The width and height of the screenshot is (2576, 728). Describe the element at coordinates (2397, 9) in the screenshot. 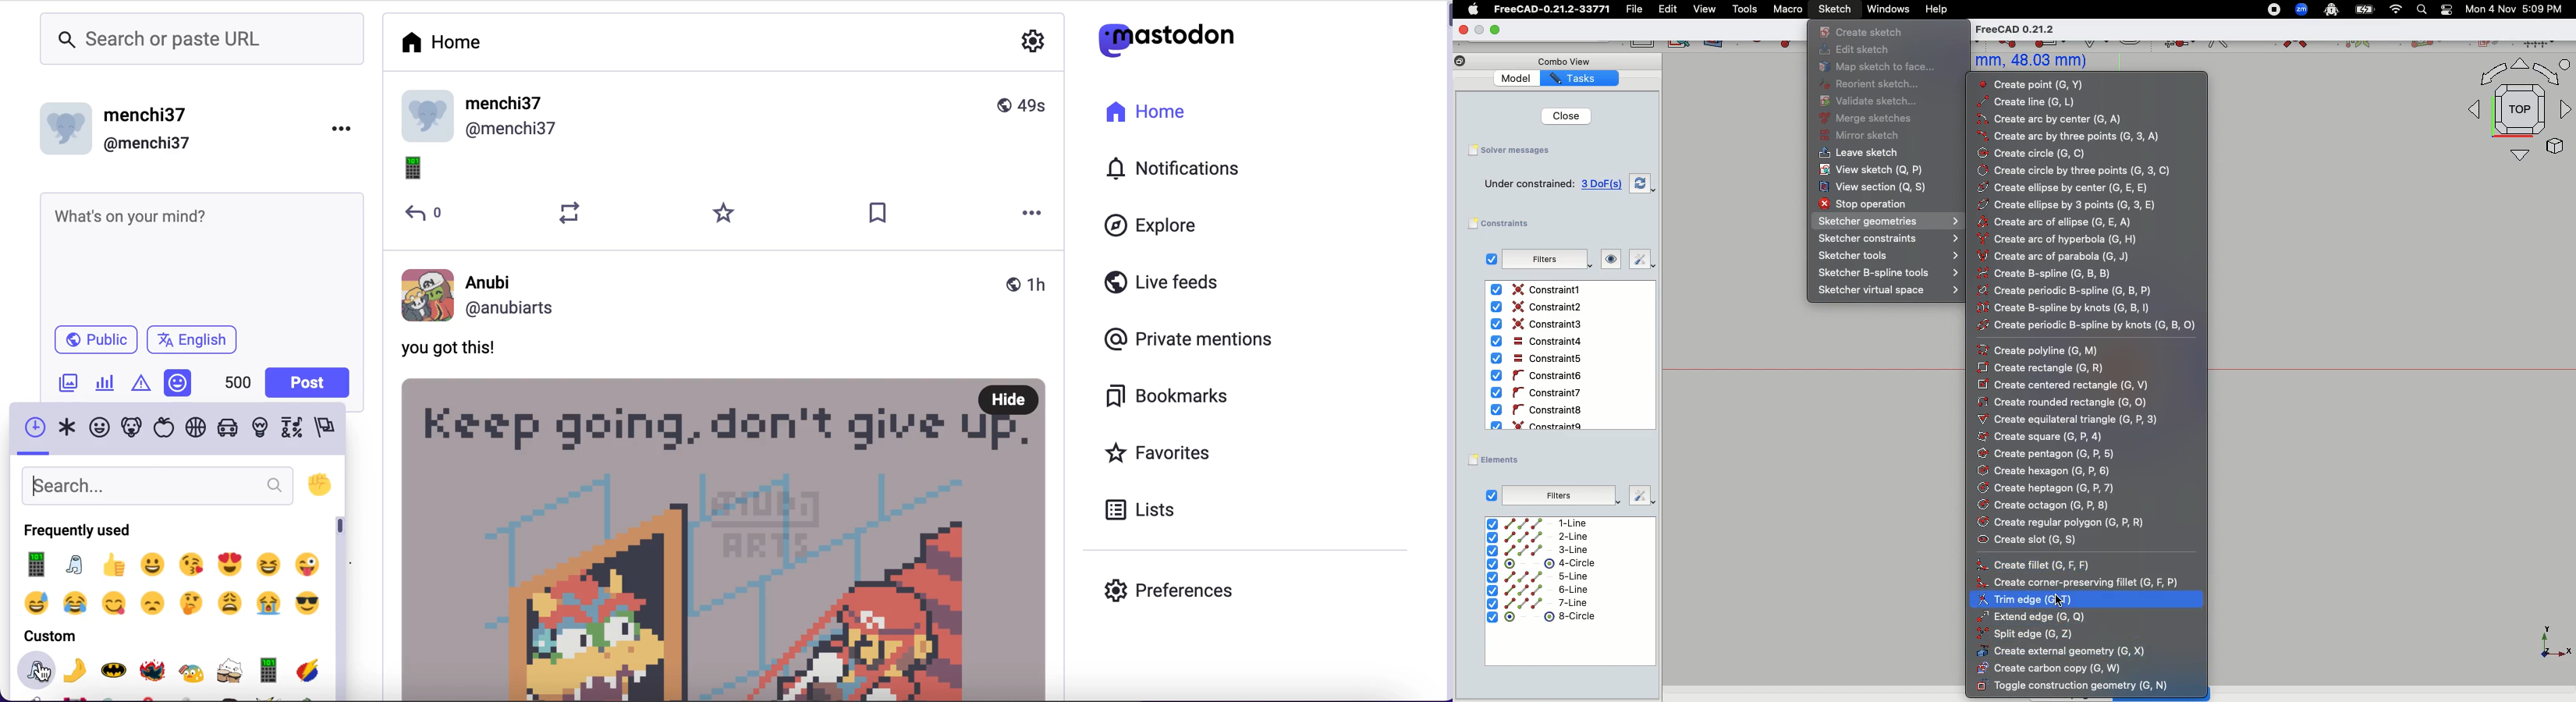

I see `Network` at that location.